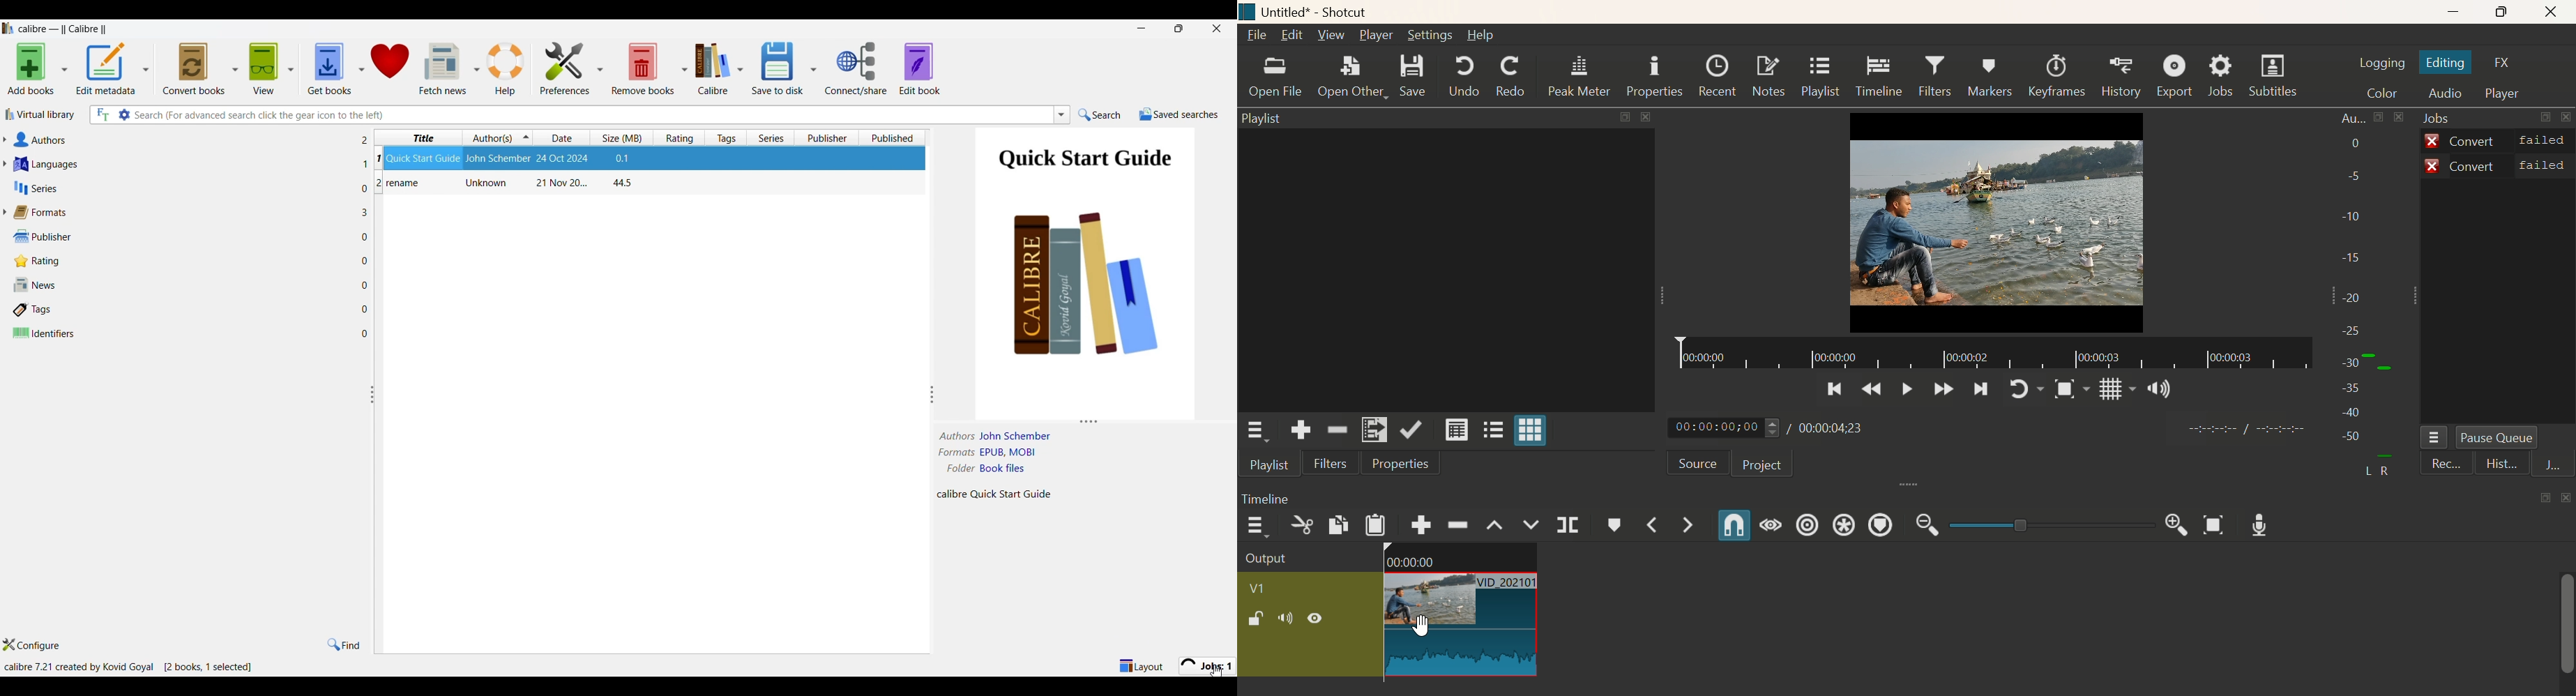 Image resolution: width=2576 pixels, height=700 pixels. I want to click on Overwrite, so click(1532, 525).